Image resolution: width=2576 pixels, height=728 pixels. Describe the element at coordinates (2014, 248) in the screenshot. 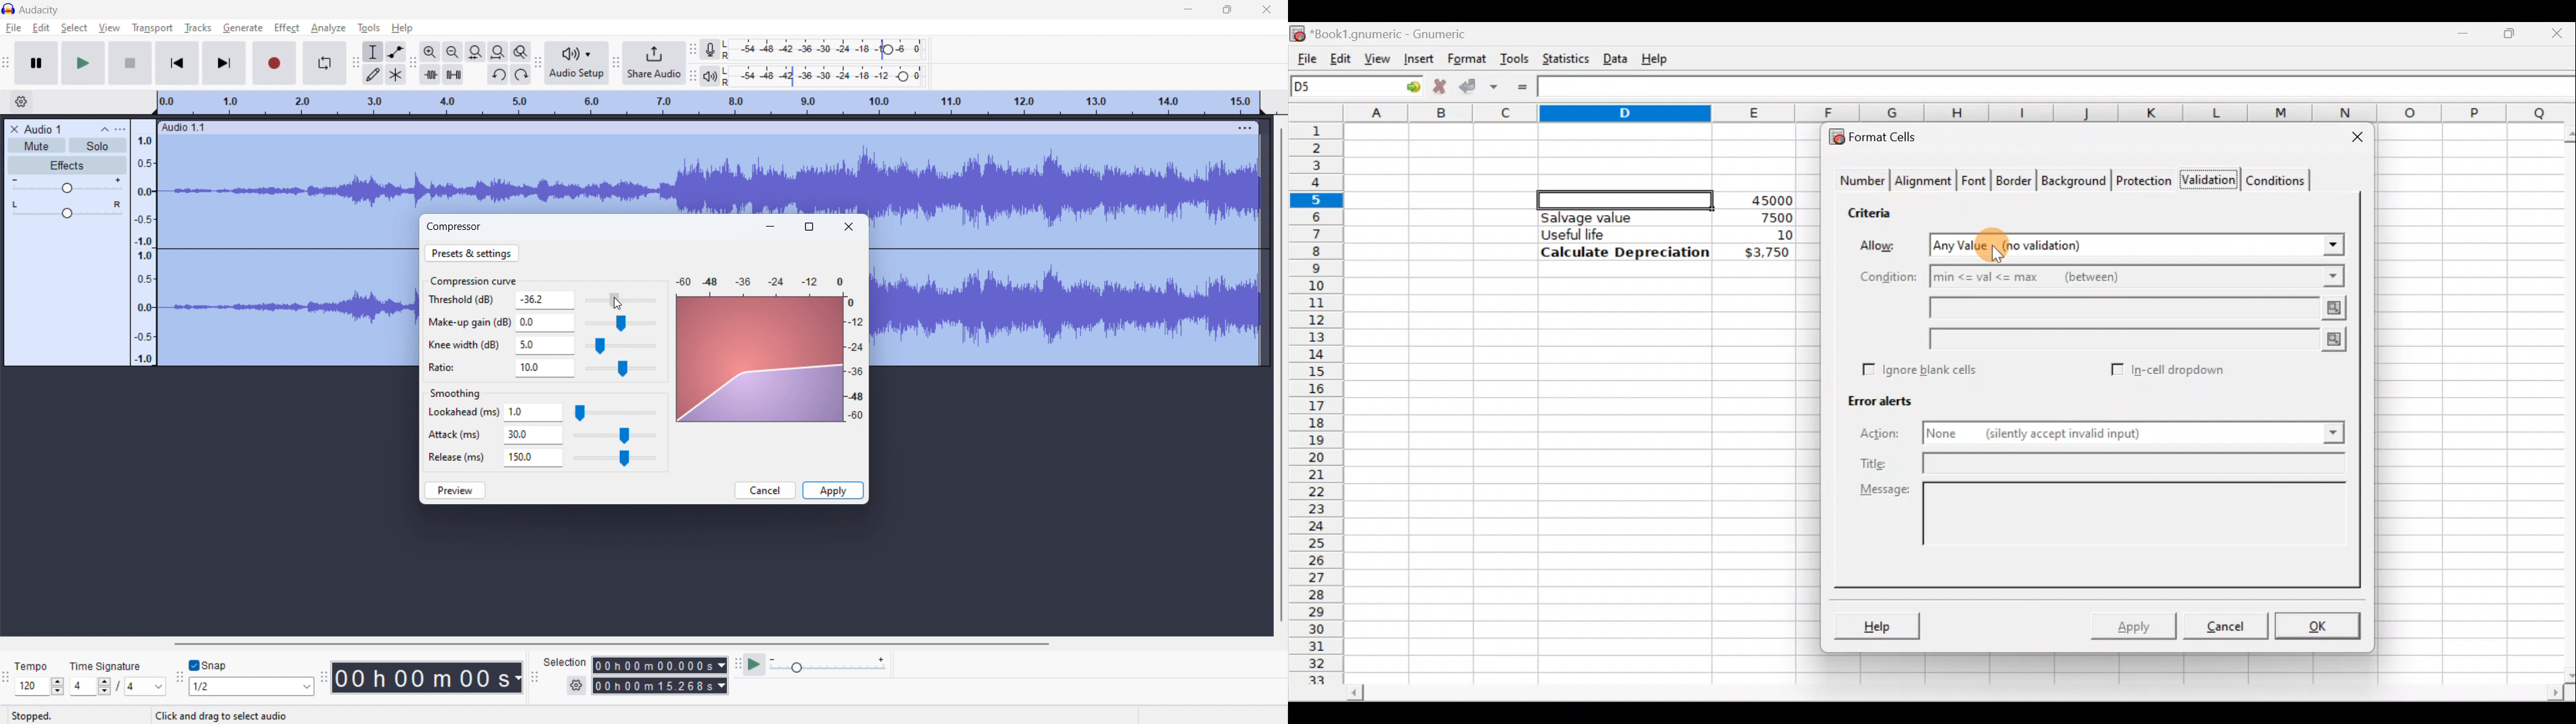

I see `Cursor on Allow` at that location.